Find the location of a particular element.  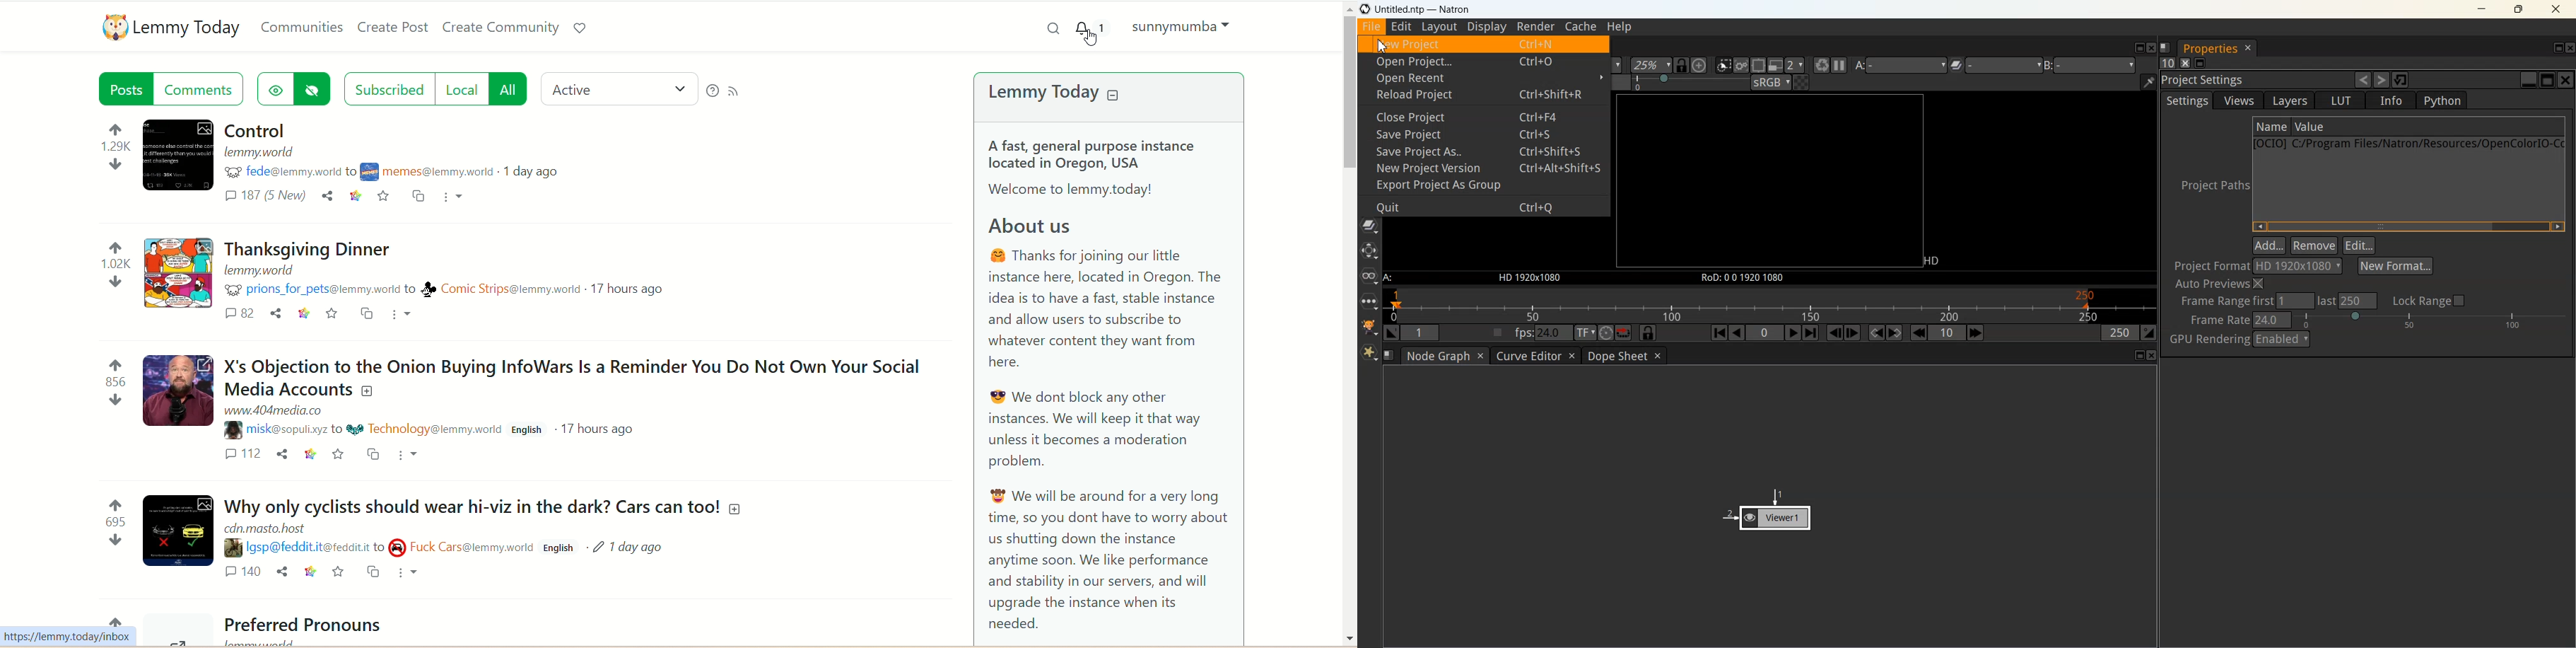

search is located at coordinates (1041, 29).